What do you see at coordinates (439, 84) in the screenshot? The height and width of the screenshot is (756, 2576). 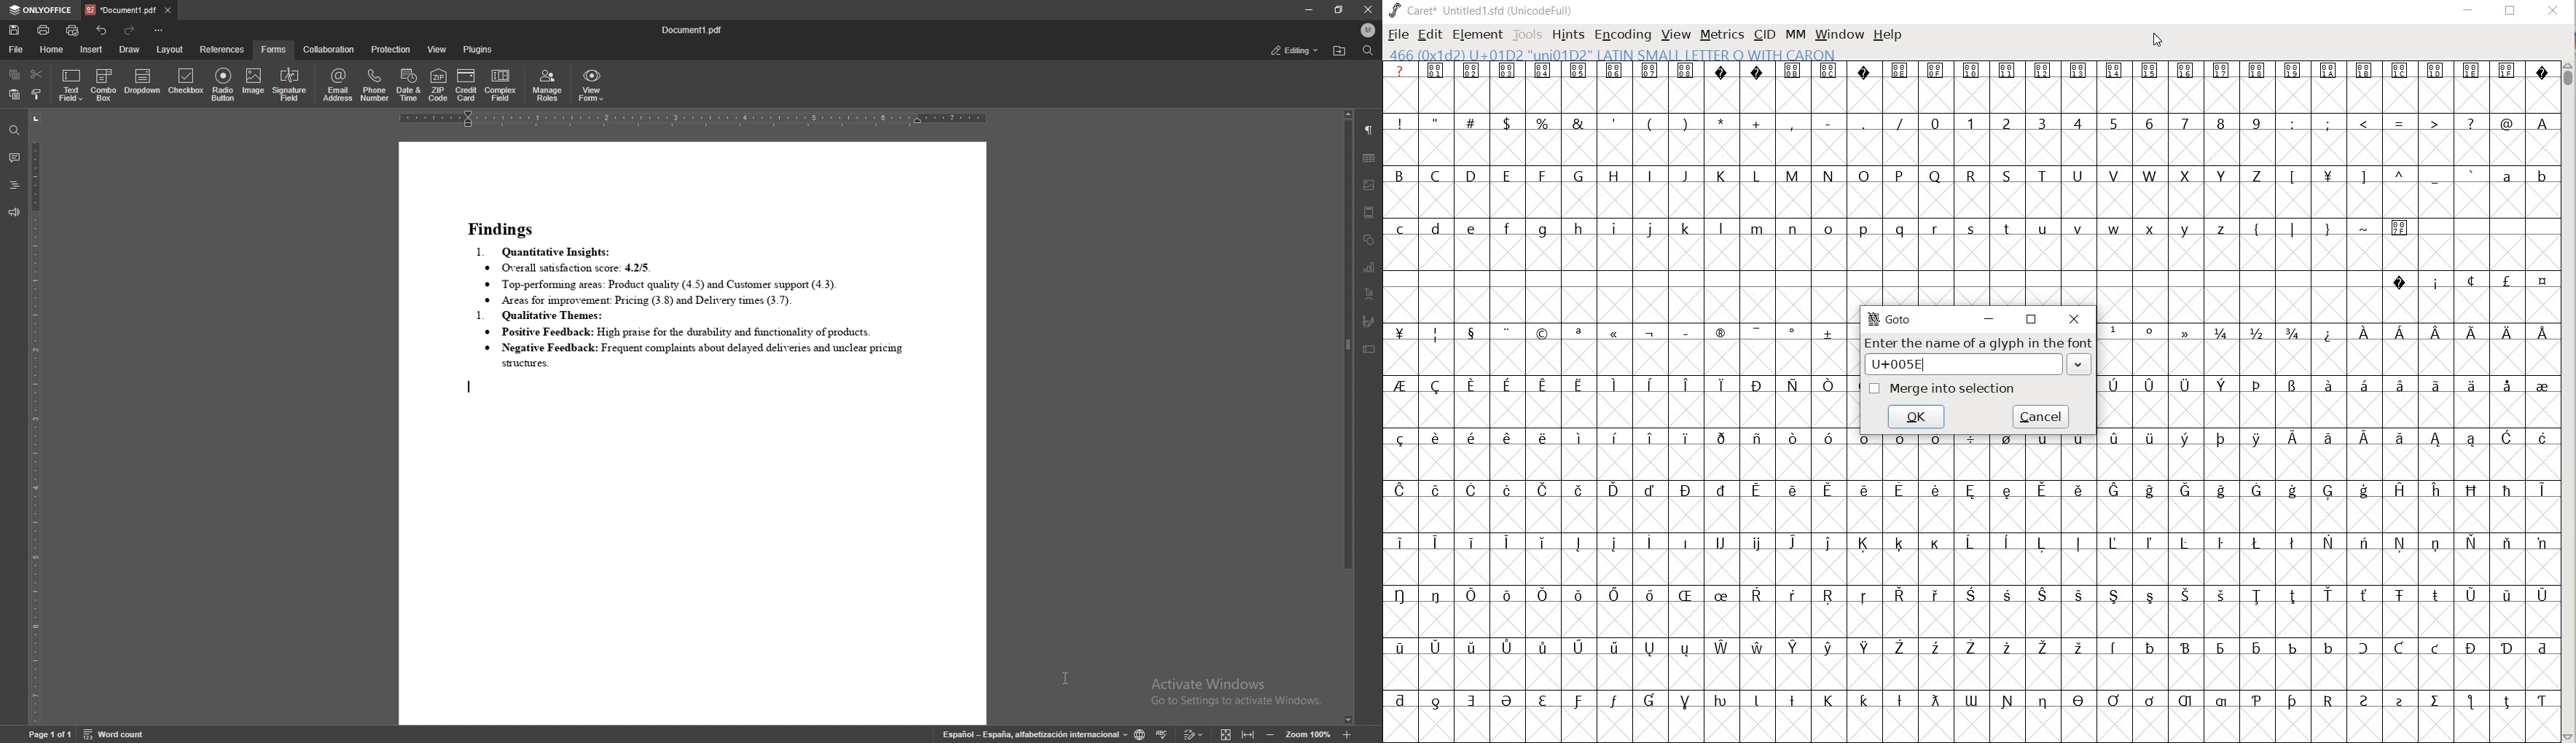 I see `zip code` at bounding box center [439, 84].